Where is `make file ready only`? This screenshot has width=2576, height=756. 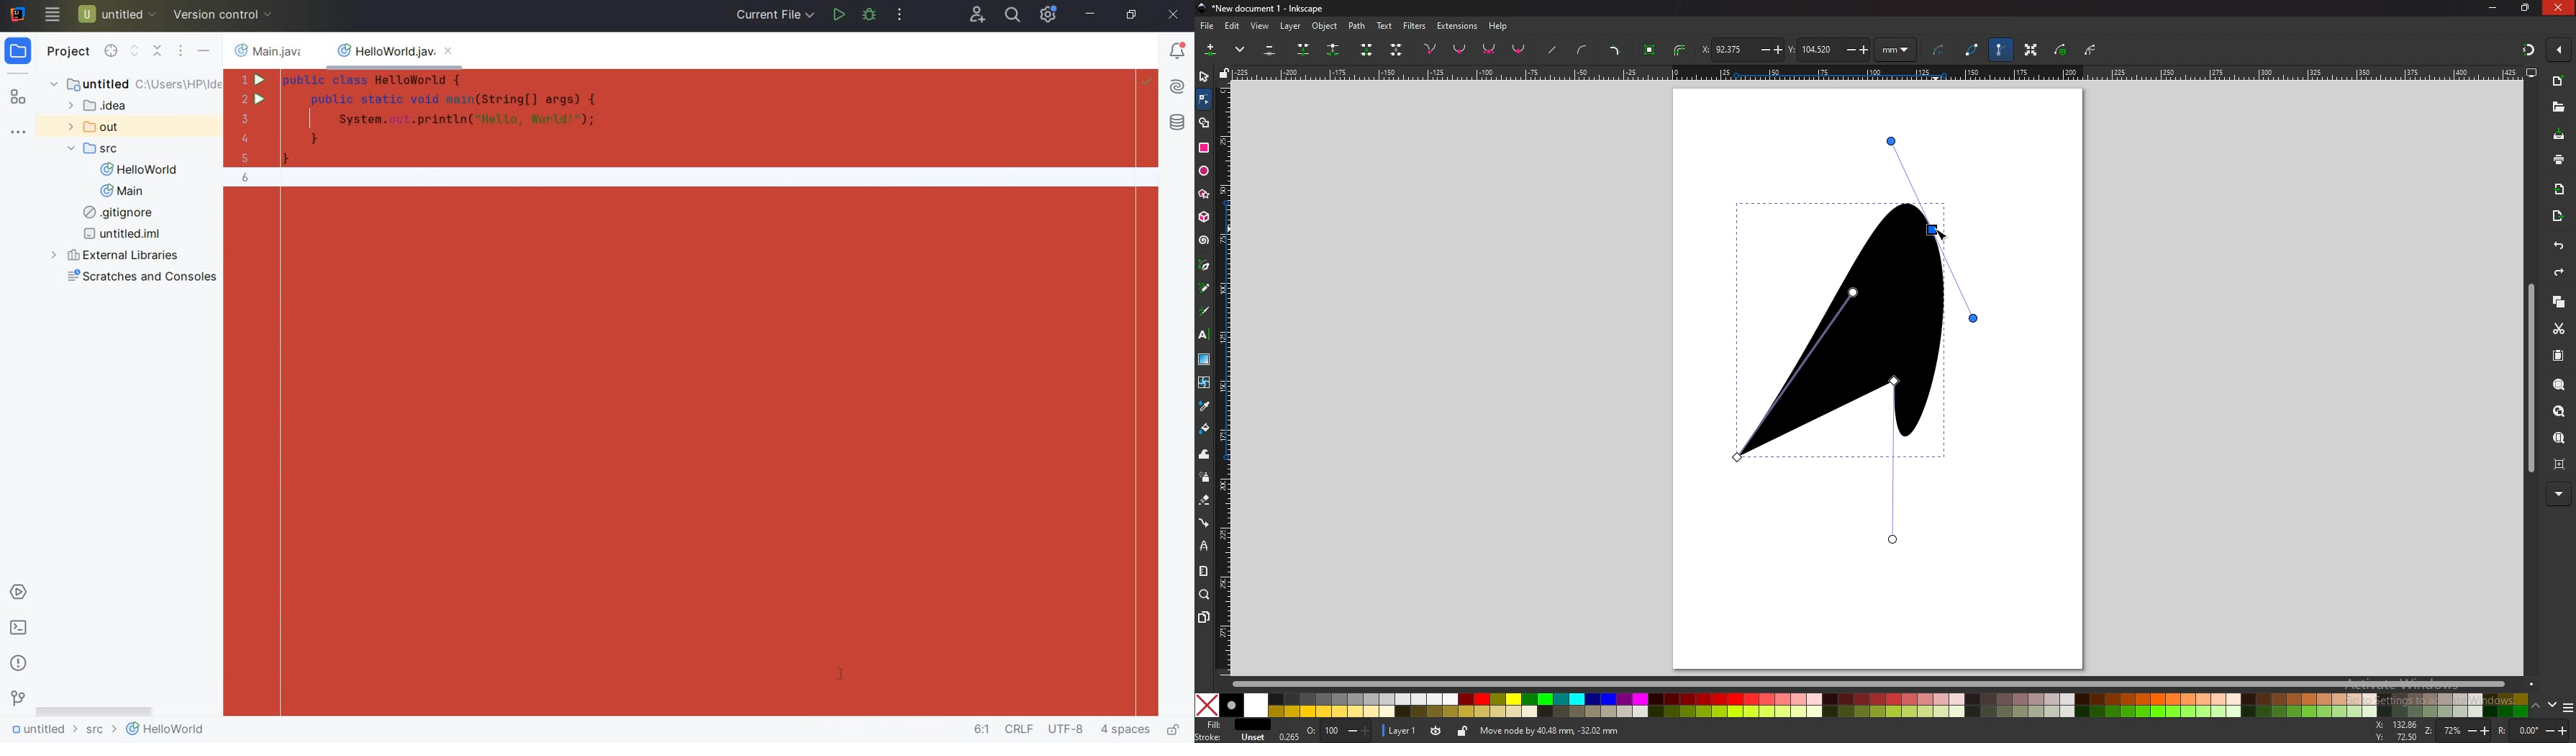
make file ready only is located at coordinates (1176, 730).